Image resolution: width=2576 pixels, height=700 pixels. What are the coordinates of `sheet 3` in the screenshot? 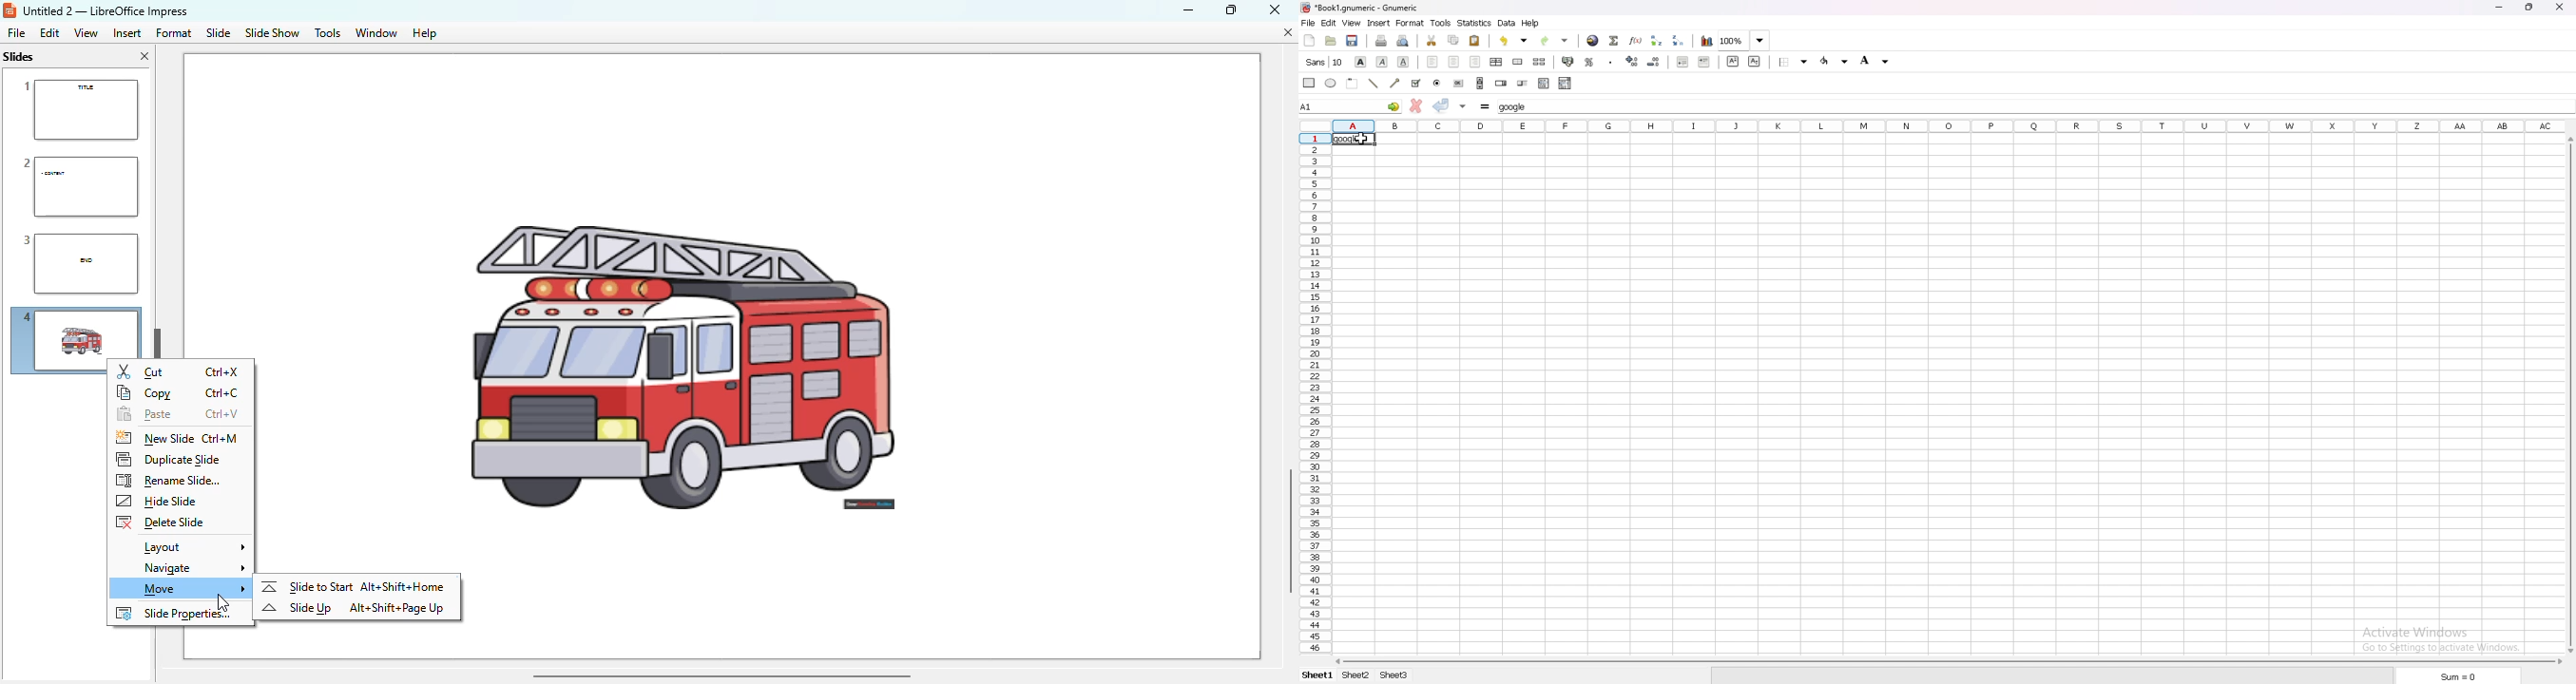 It's located at (1402, 676).